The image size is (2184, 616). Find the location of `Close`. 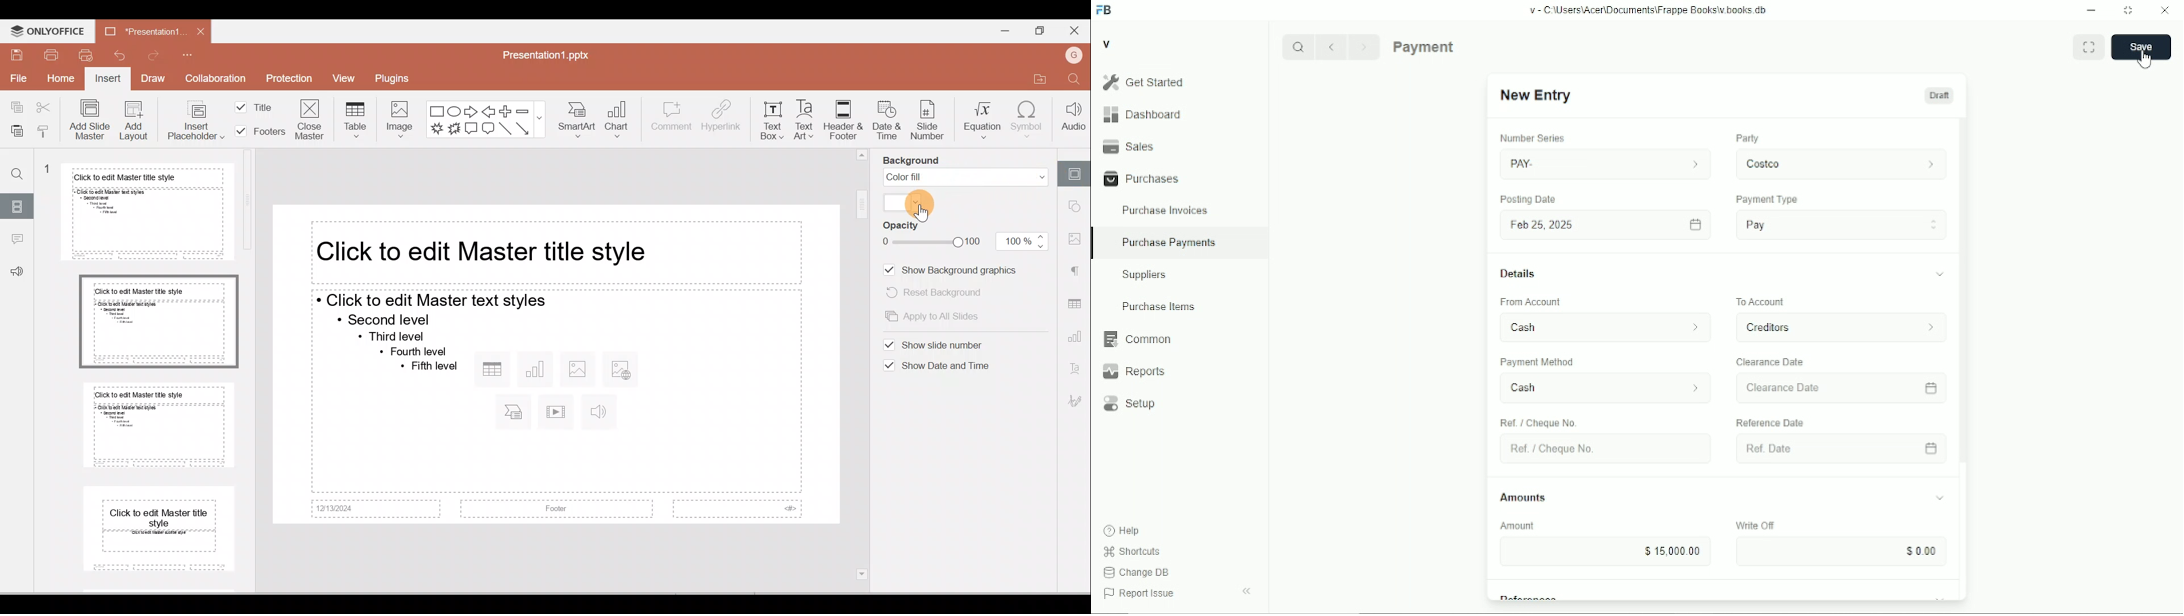

Close is located at coordinates (1077, 31).